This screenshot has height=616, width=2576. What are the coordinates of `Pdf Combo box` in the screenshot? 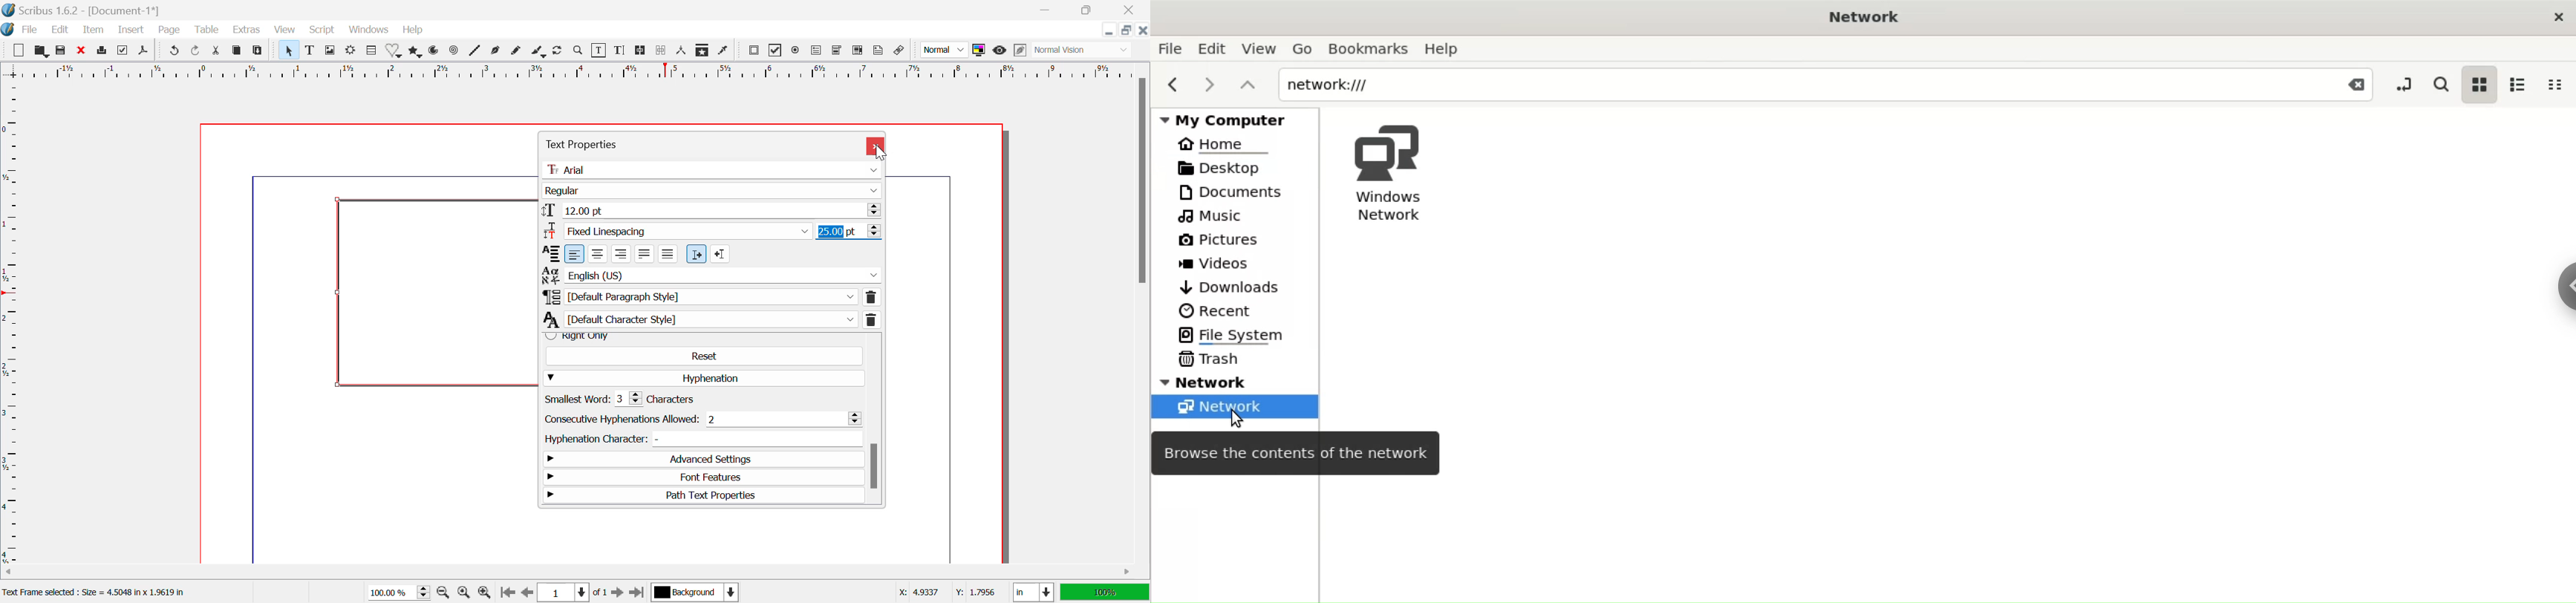 It's located at (838, 52).